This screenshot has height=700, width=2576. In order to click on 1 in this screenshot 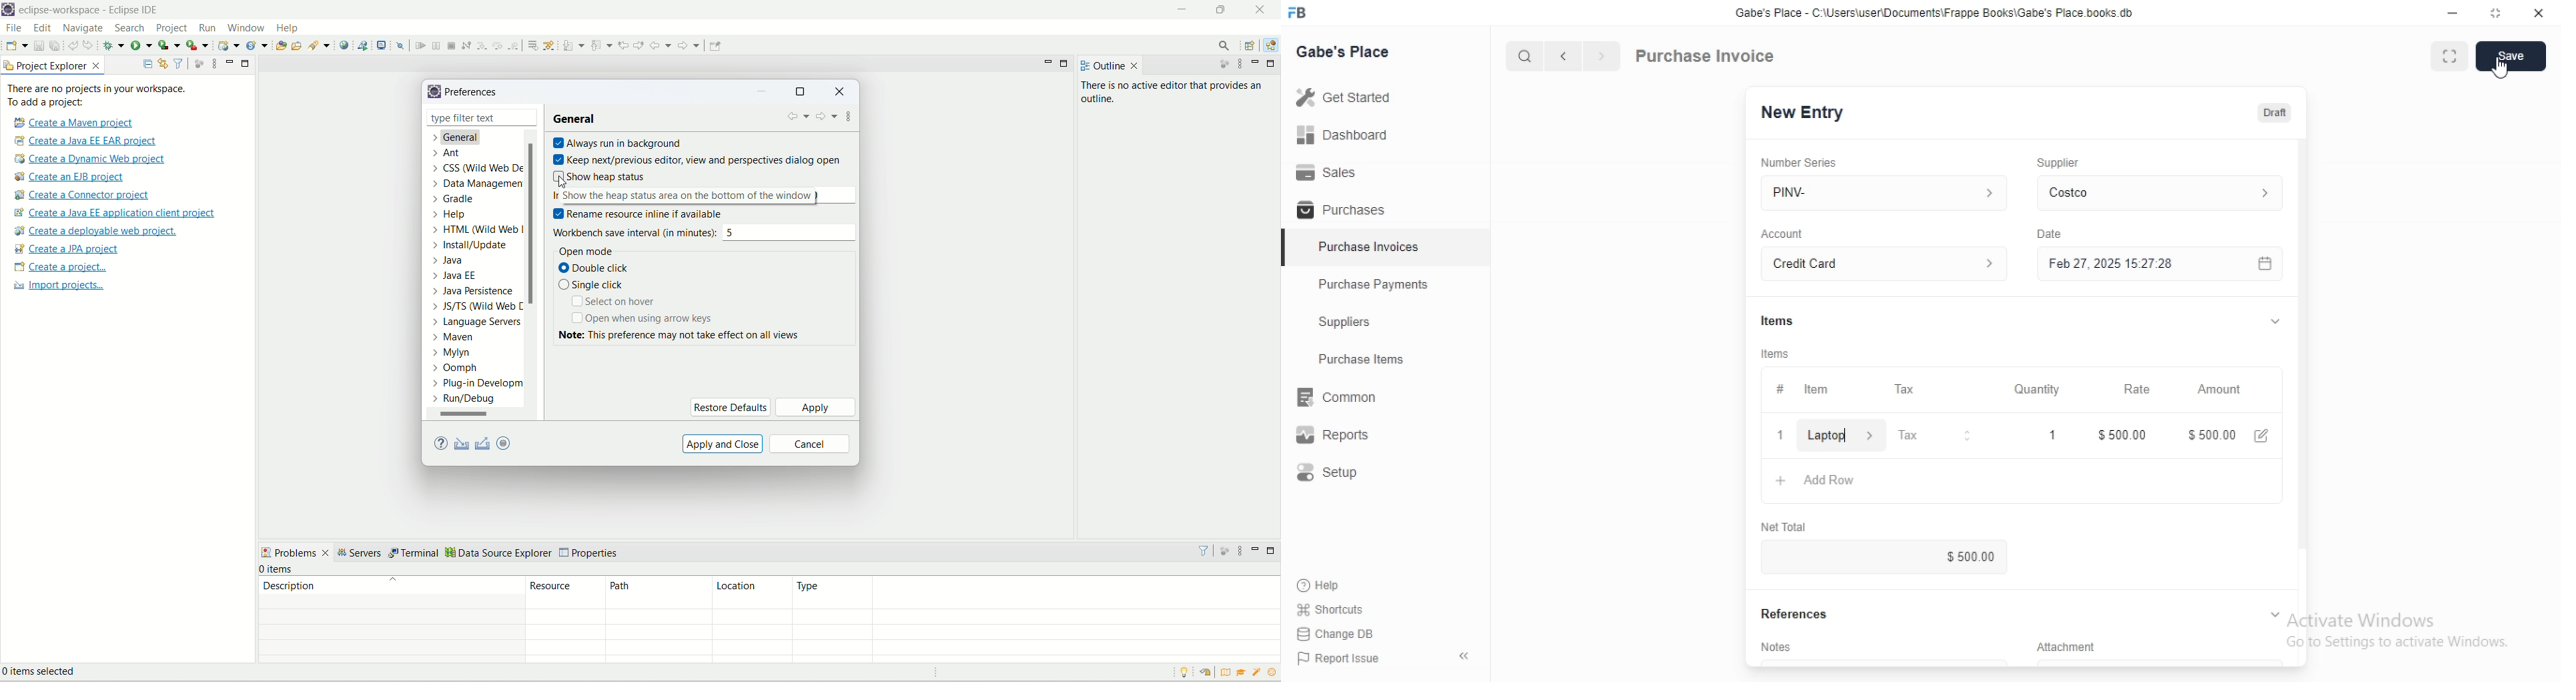, I will do `click(2033, 435)`.